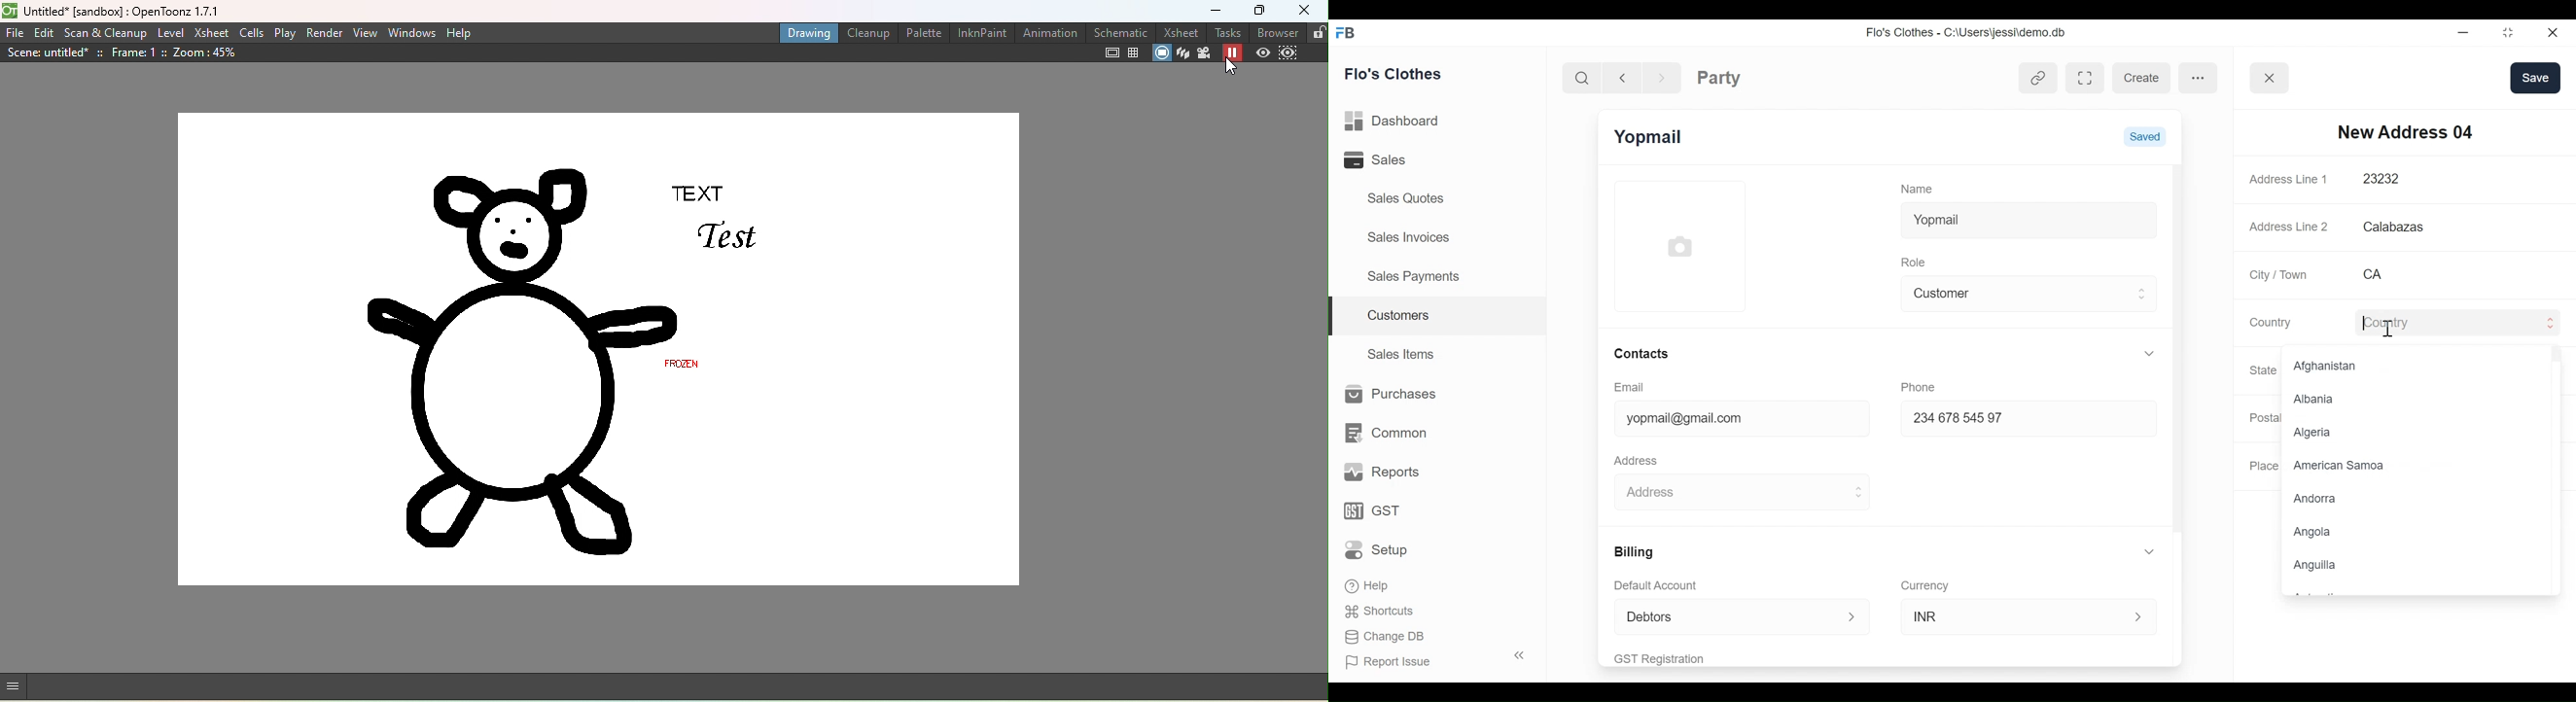 The image size is (2576, 728). What do you see at coordinates (1633, 552) in the screenshot?
I see `Billing` at bounding box center [1633, 552].